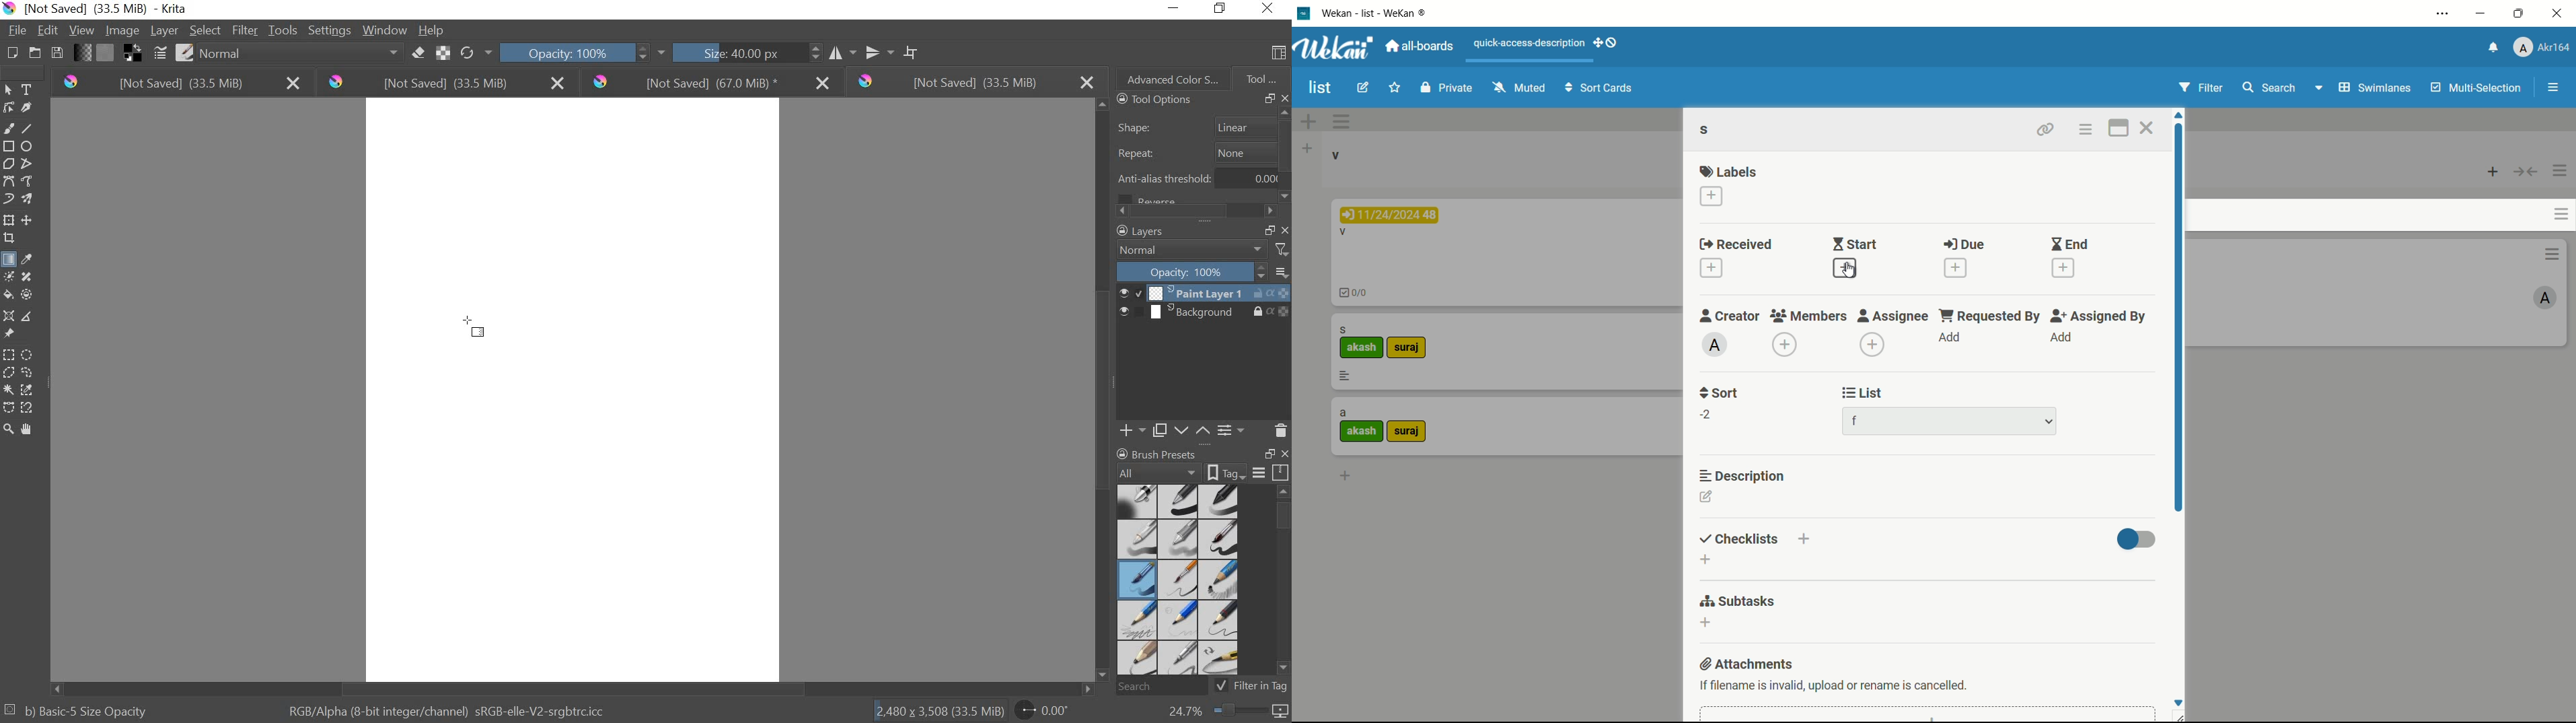 This screenshot has width=2576, height=728. I want to click on attachments, so click(1745, 664).